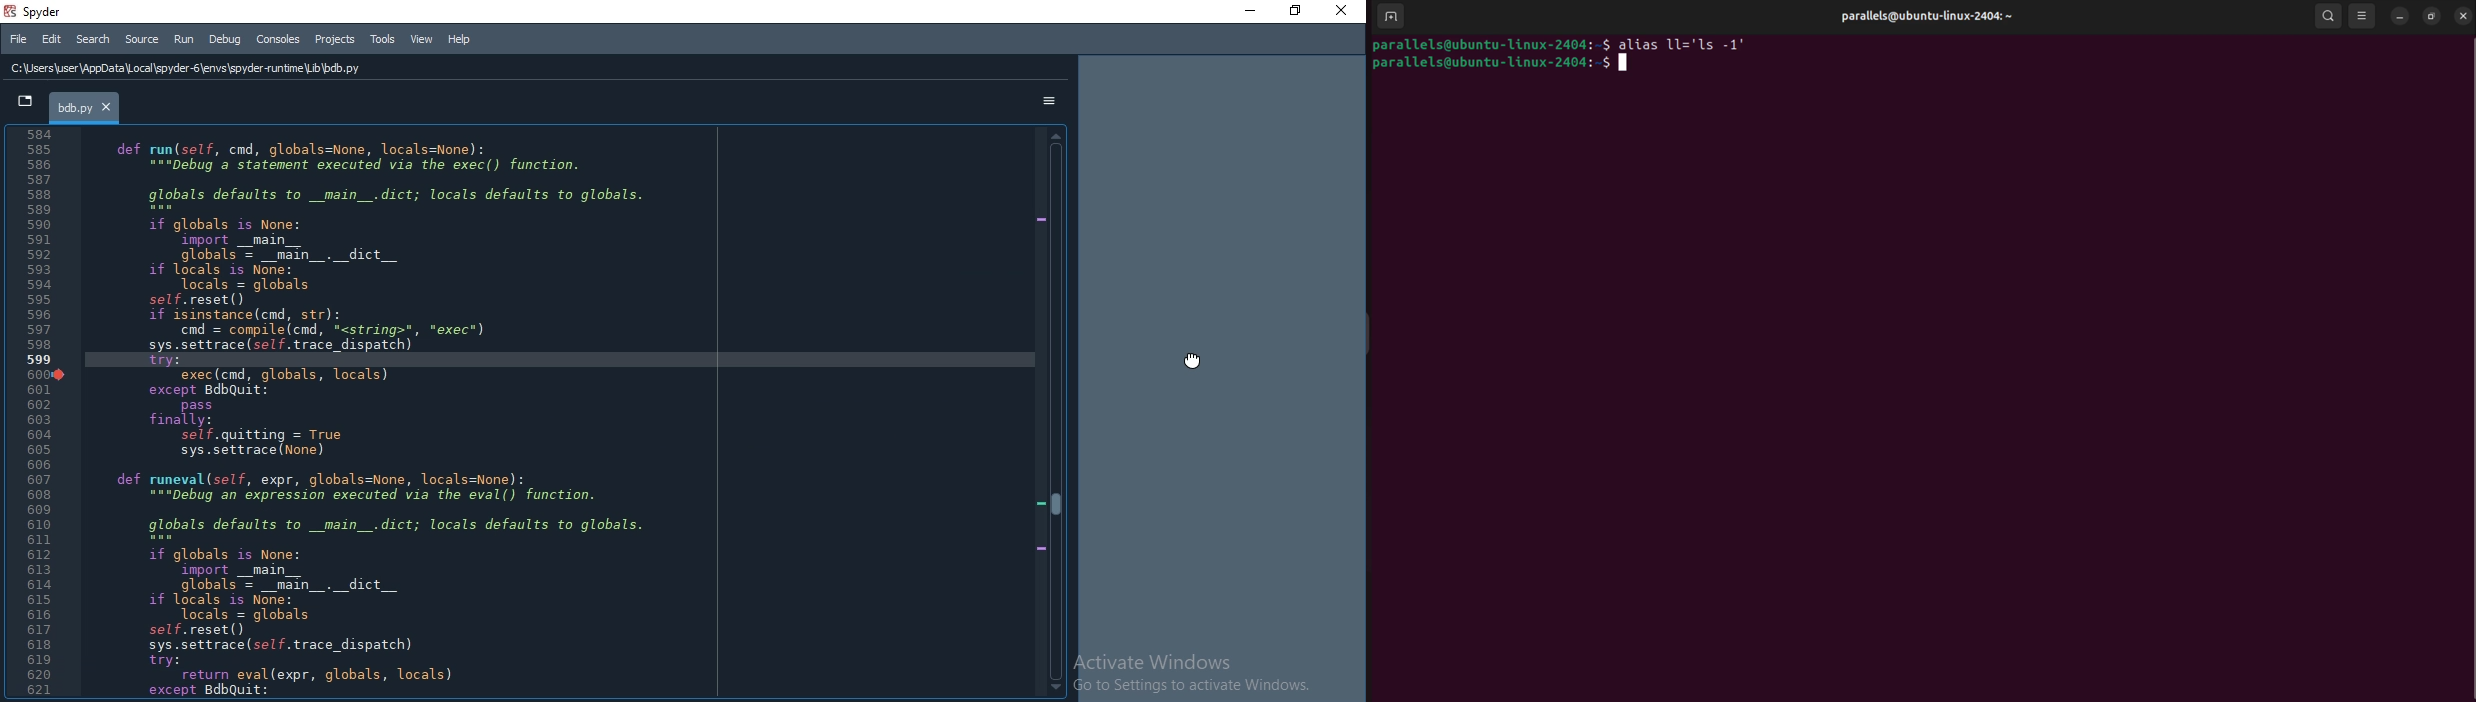 Image resolution: width=2492 pixels, height=728 pixels. I want to click on minimize, so click(2401, 17).